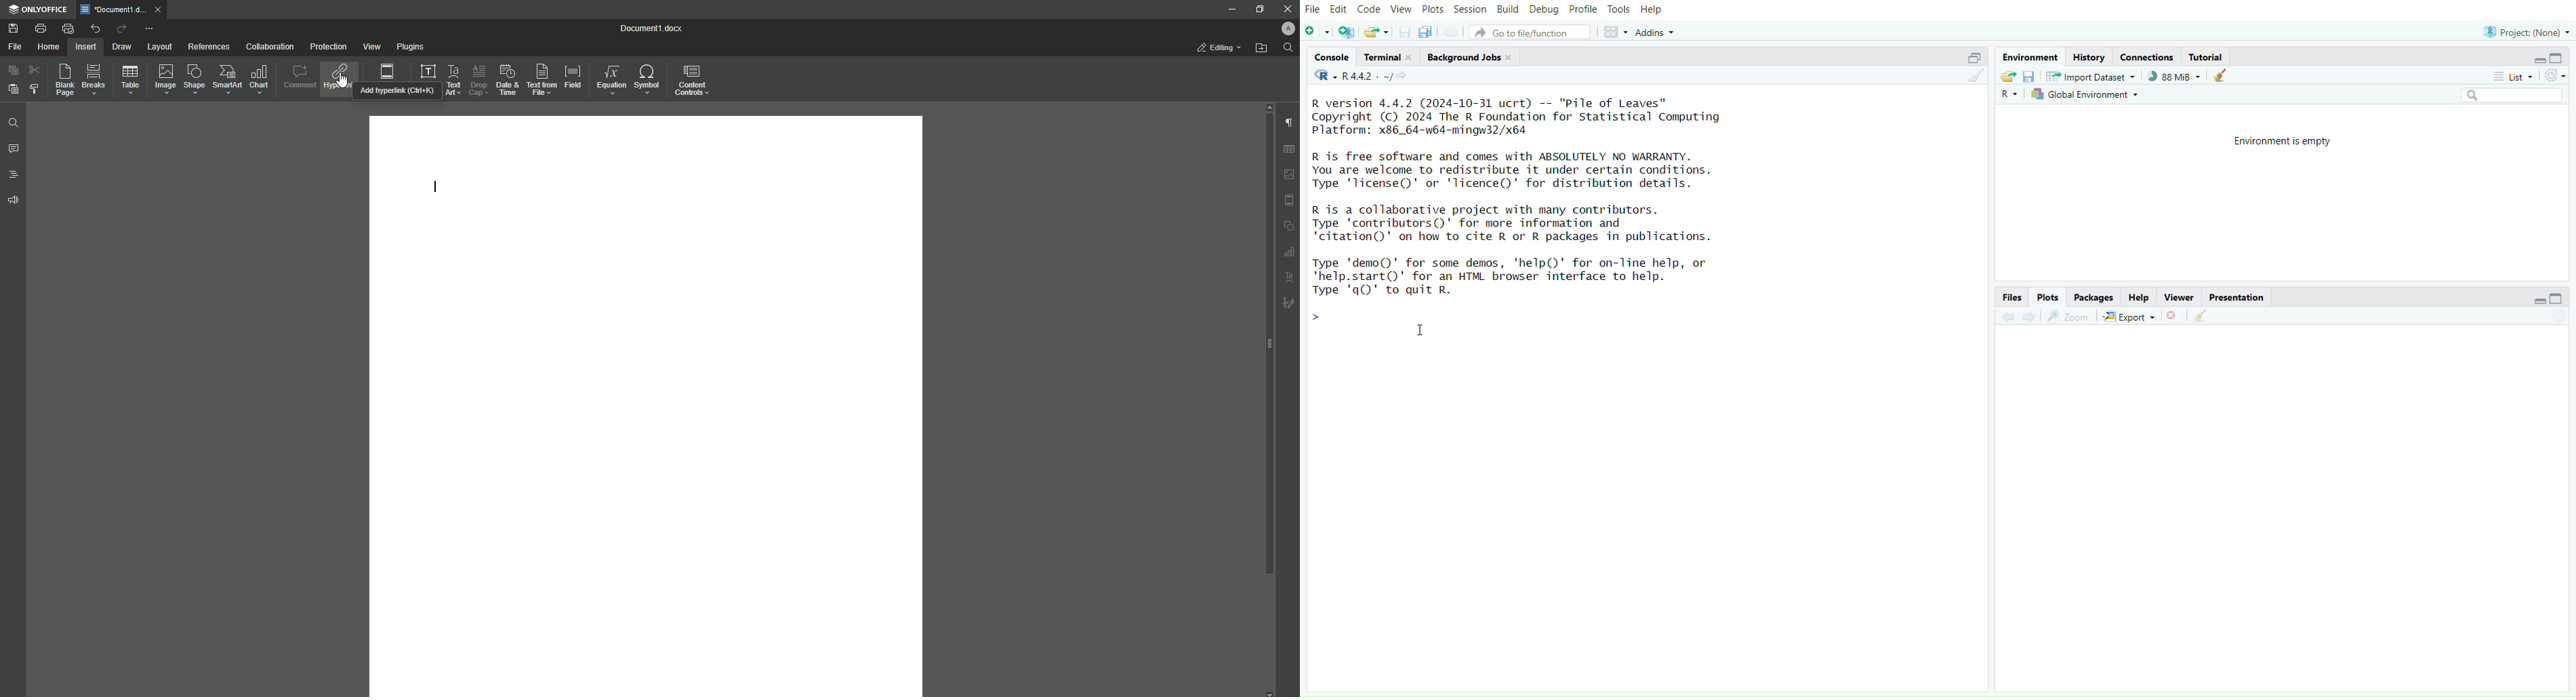  Describe the element at coordinates (1543, 211) in the screenshot. I see `R version 4.4.2 (2024-10-31 ucrt) -- "Pile of Leaves"
Copyright (C) 2024 The R Foundation for Statistical Computing
Platform: x86_64-w64-mingw32/x64

R is free software and comes with ABSOLUTELY NO WARRANTY.
You are welcome to redistribute it under certain conditions.
Type 'license()' or 'licence()' for distribution details.

R is a collaborative project with many contributors.

Type 'contributors()' for more information and

"citation()' on how to cite R or R packages in publications.
Type 'demo()' for some demos, 'help()' for on-line help, or
'help.start()' for an HTML browser interface to help.

Type 'qQ)' to quit R.

>` at that location.